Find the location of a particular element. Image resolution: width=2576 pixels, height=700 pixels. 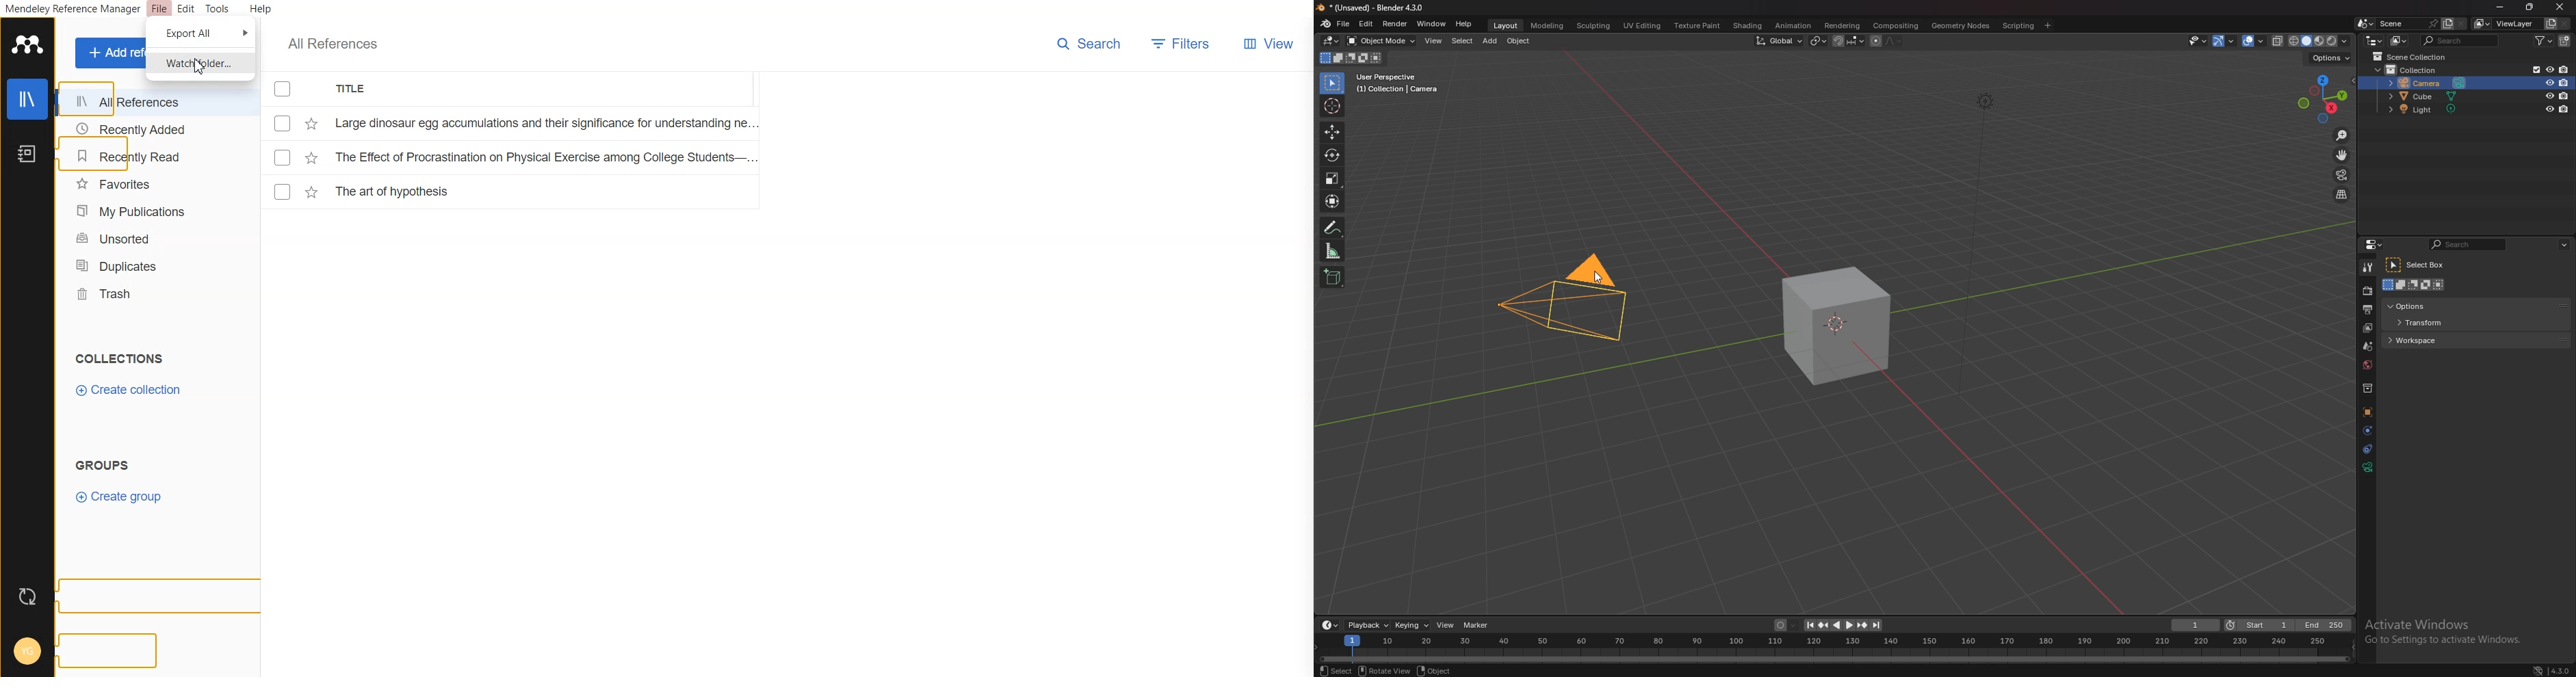

Watch folder is located at coordinates (202, 62).